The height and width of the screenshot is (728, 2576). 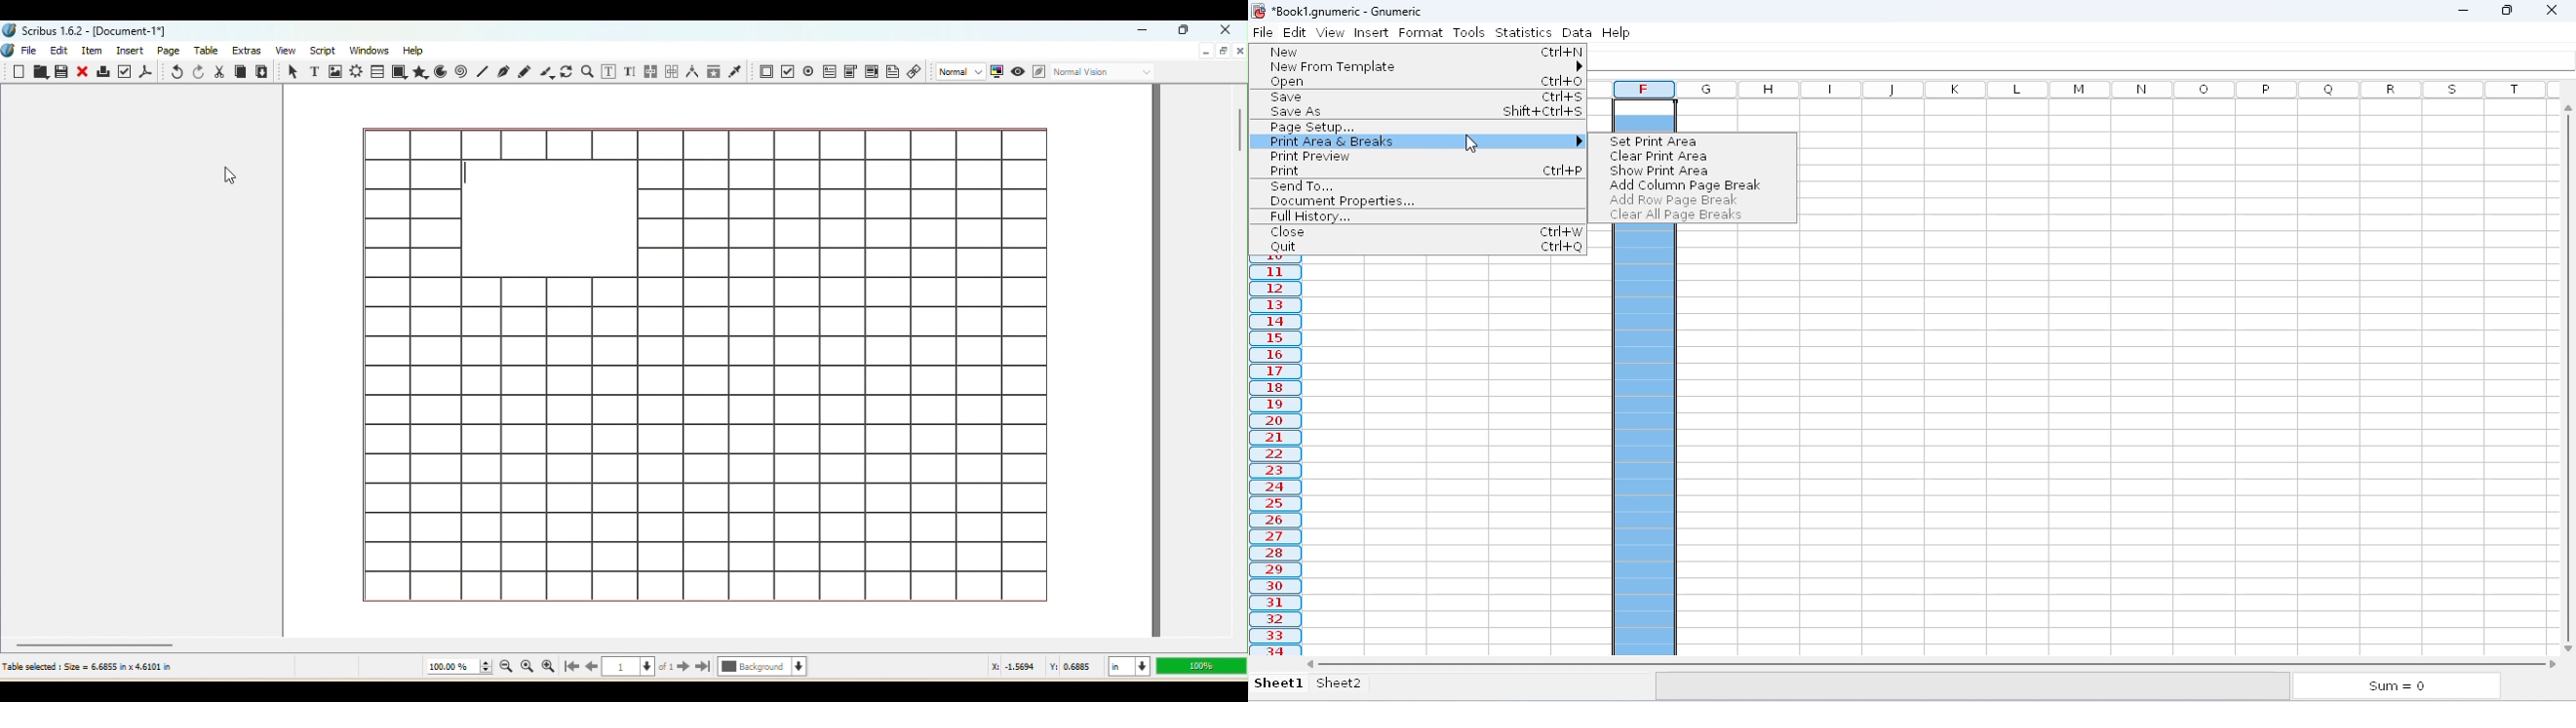 I want to click on Copy item properties, so click(x=714, y=72).